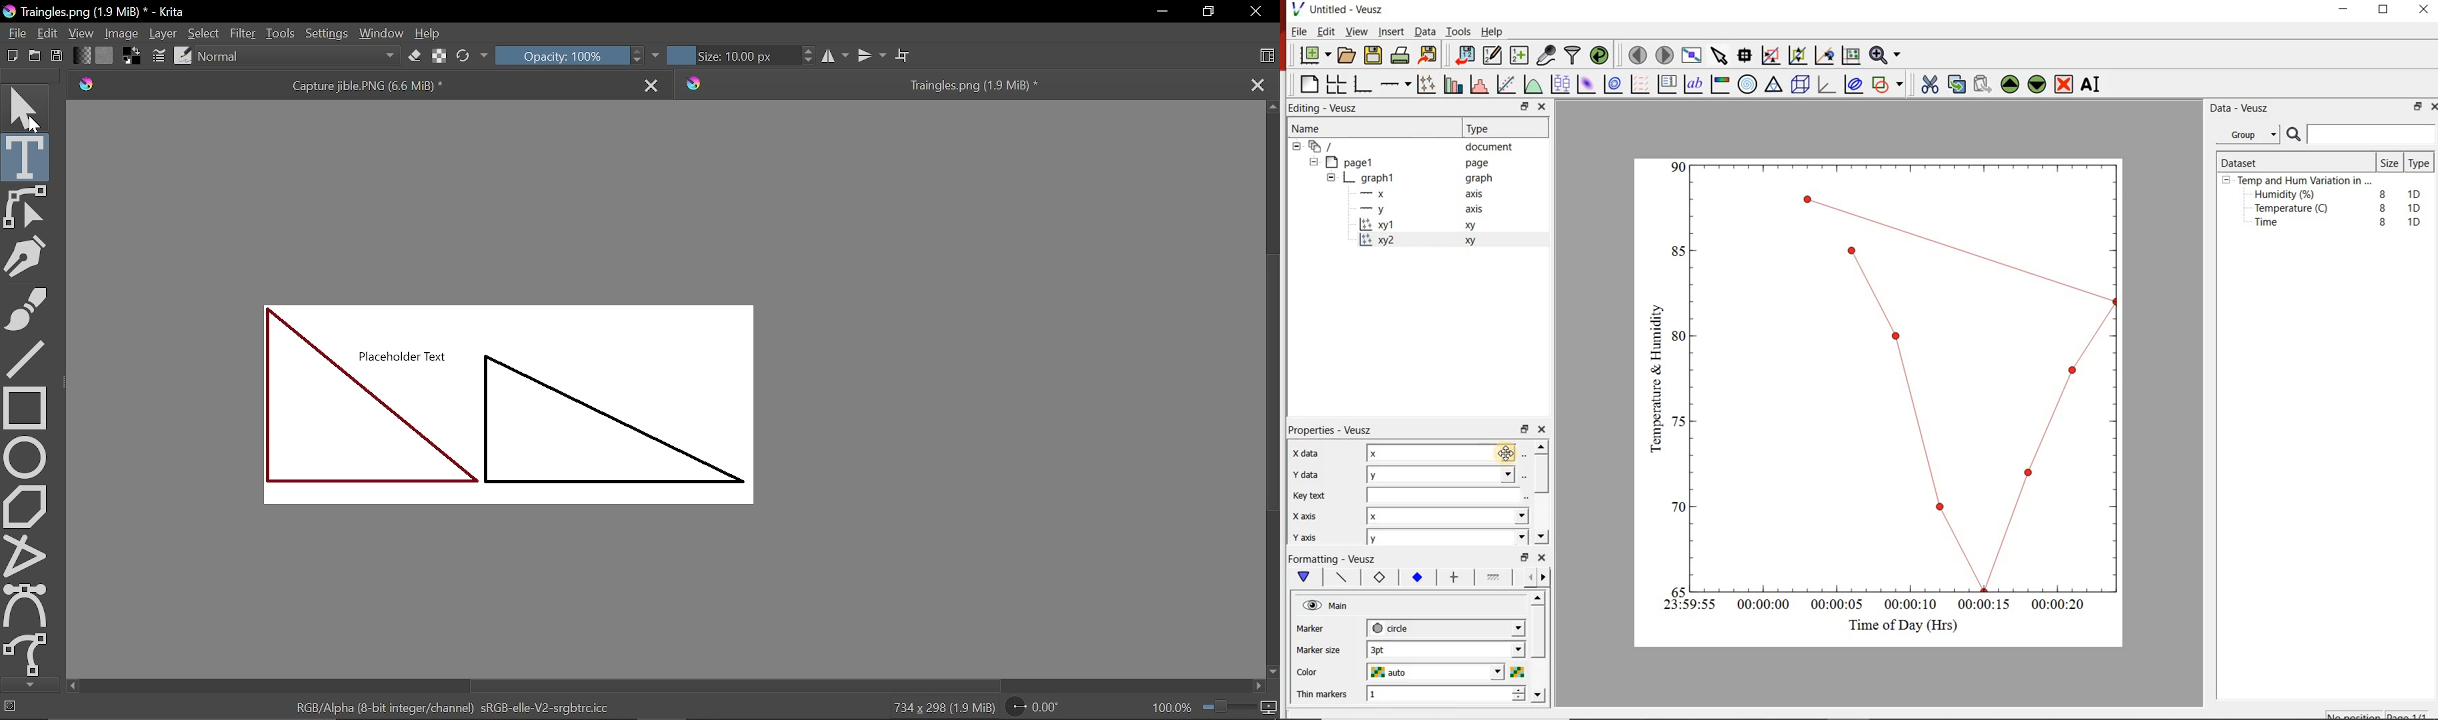  What do you see at coordinates (1457, 32) in the screenshot?
I see `Tools` at bounding box center [1457, 32].